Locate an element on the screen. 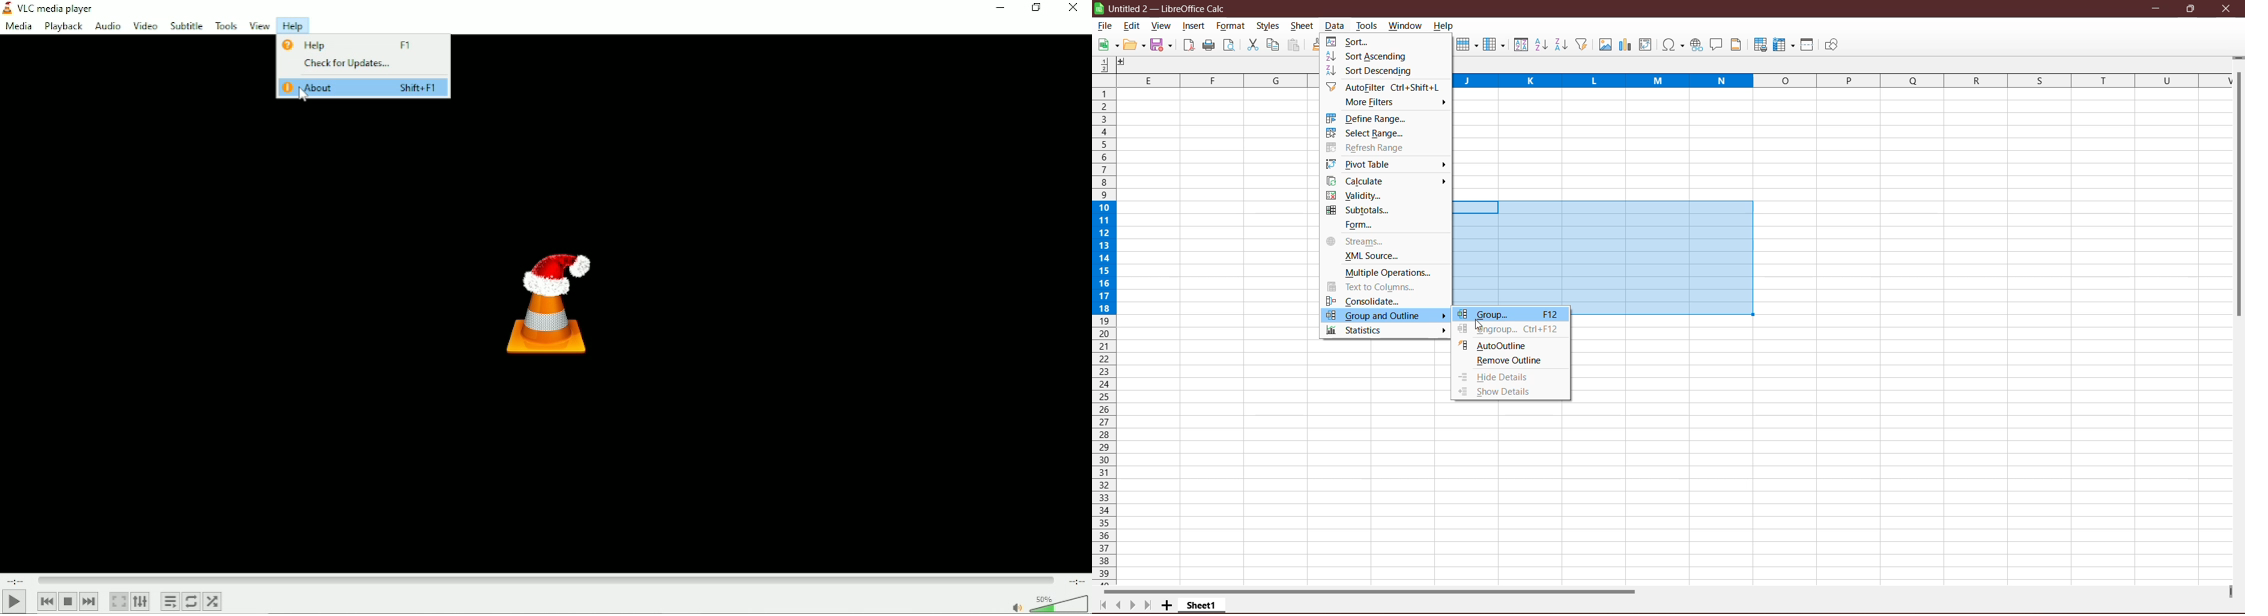  Insert Hyperlink is located at coordinates (1696, 45).